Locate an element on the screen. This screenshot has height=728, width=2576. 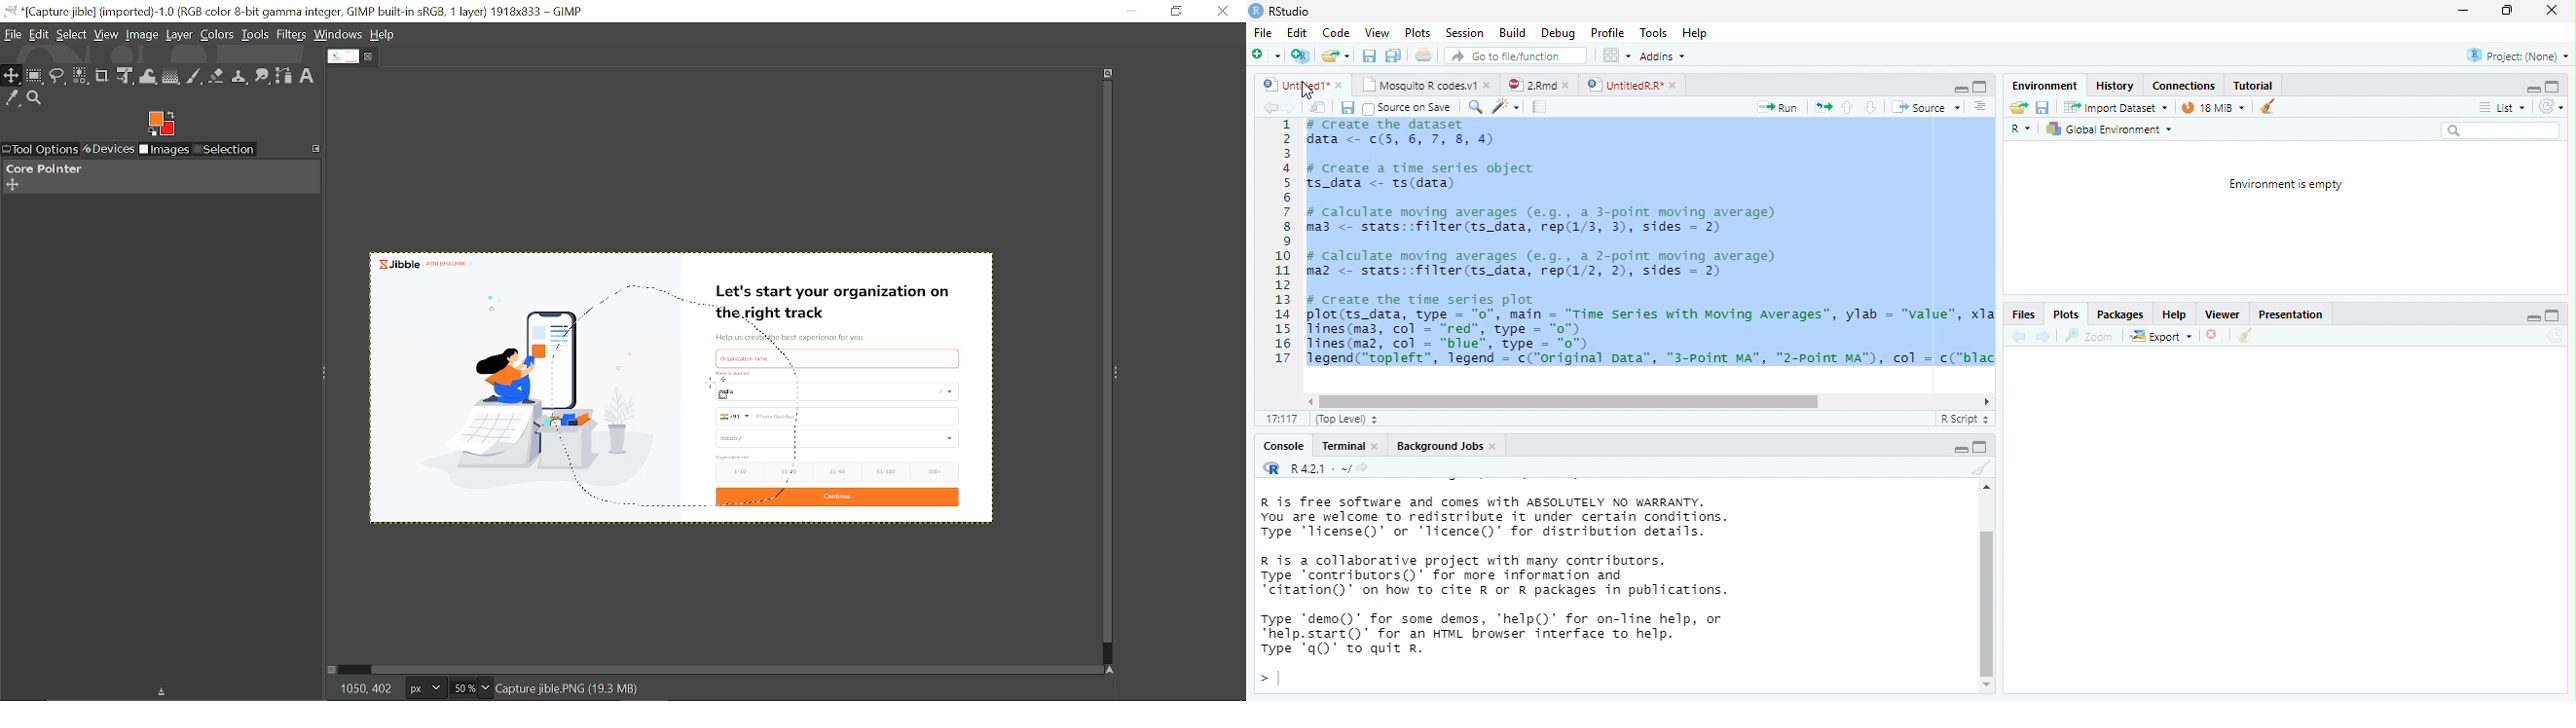
Help us create the best experience for you is located at coordinates (790, 338).